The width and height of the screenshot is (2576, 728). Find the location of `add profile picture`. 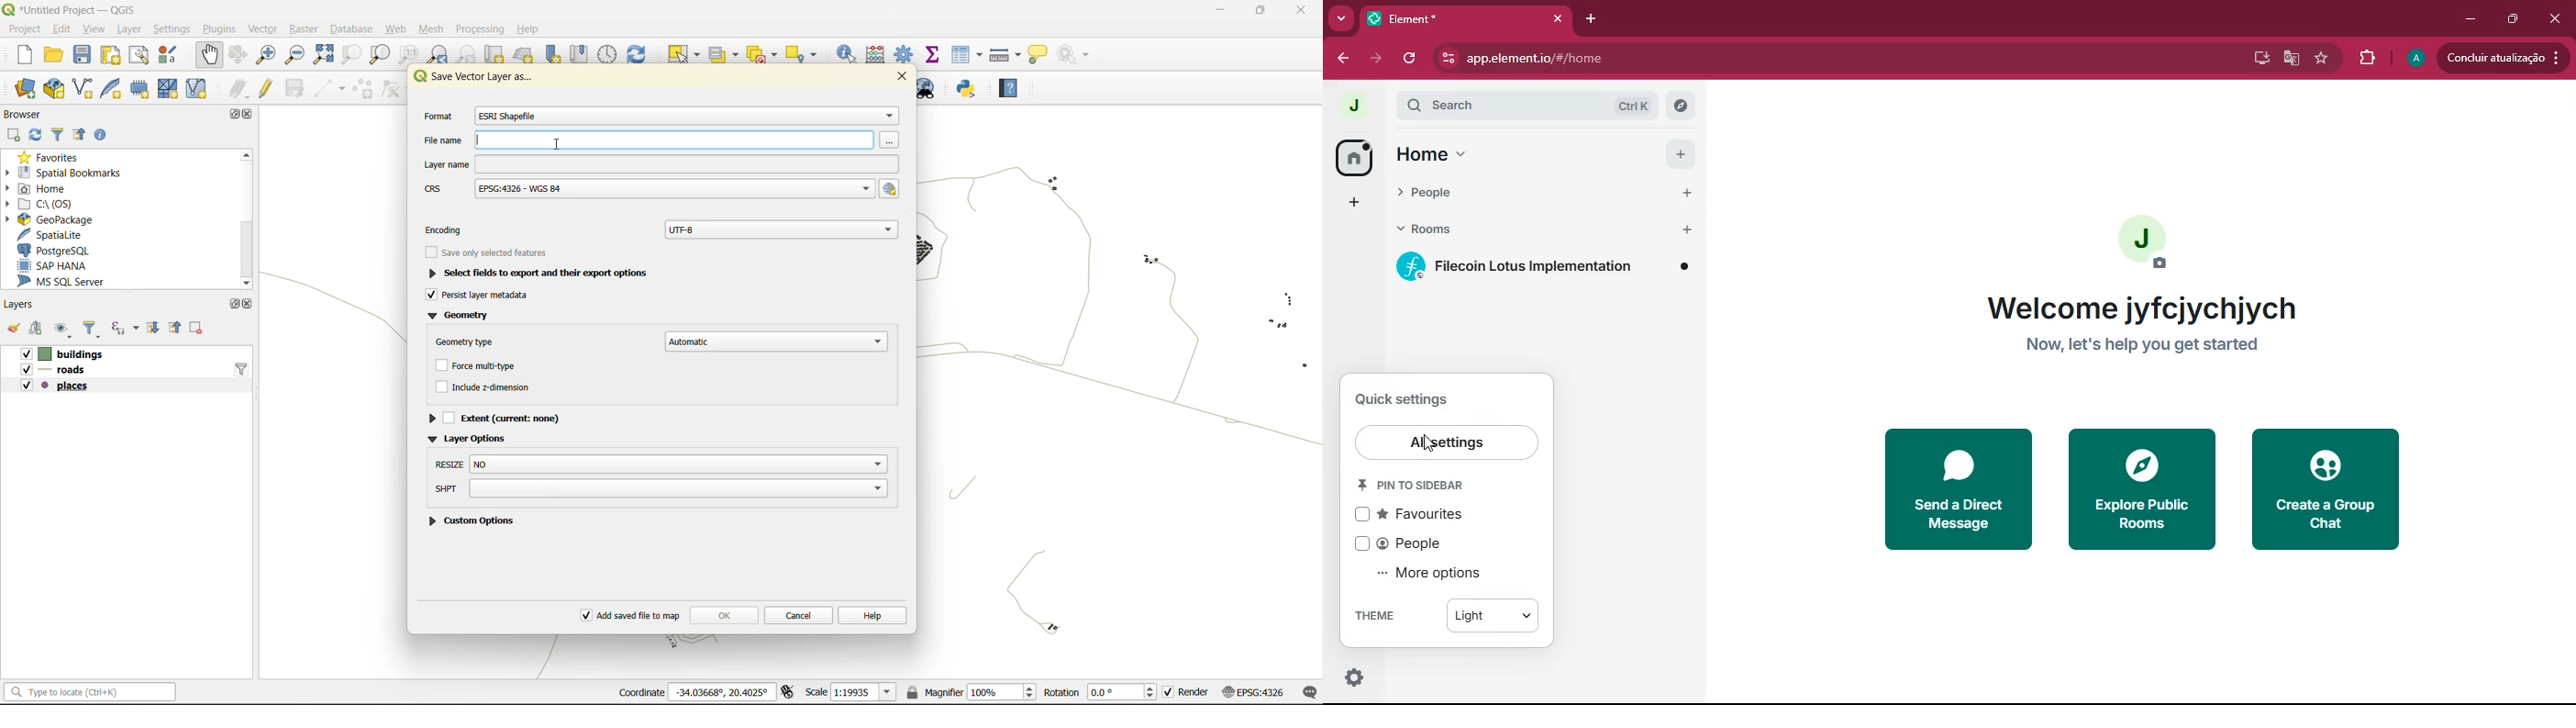

add profile picture is located at coordinates (2149, 242).